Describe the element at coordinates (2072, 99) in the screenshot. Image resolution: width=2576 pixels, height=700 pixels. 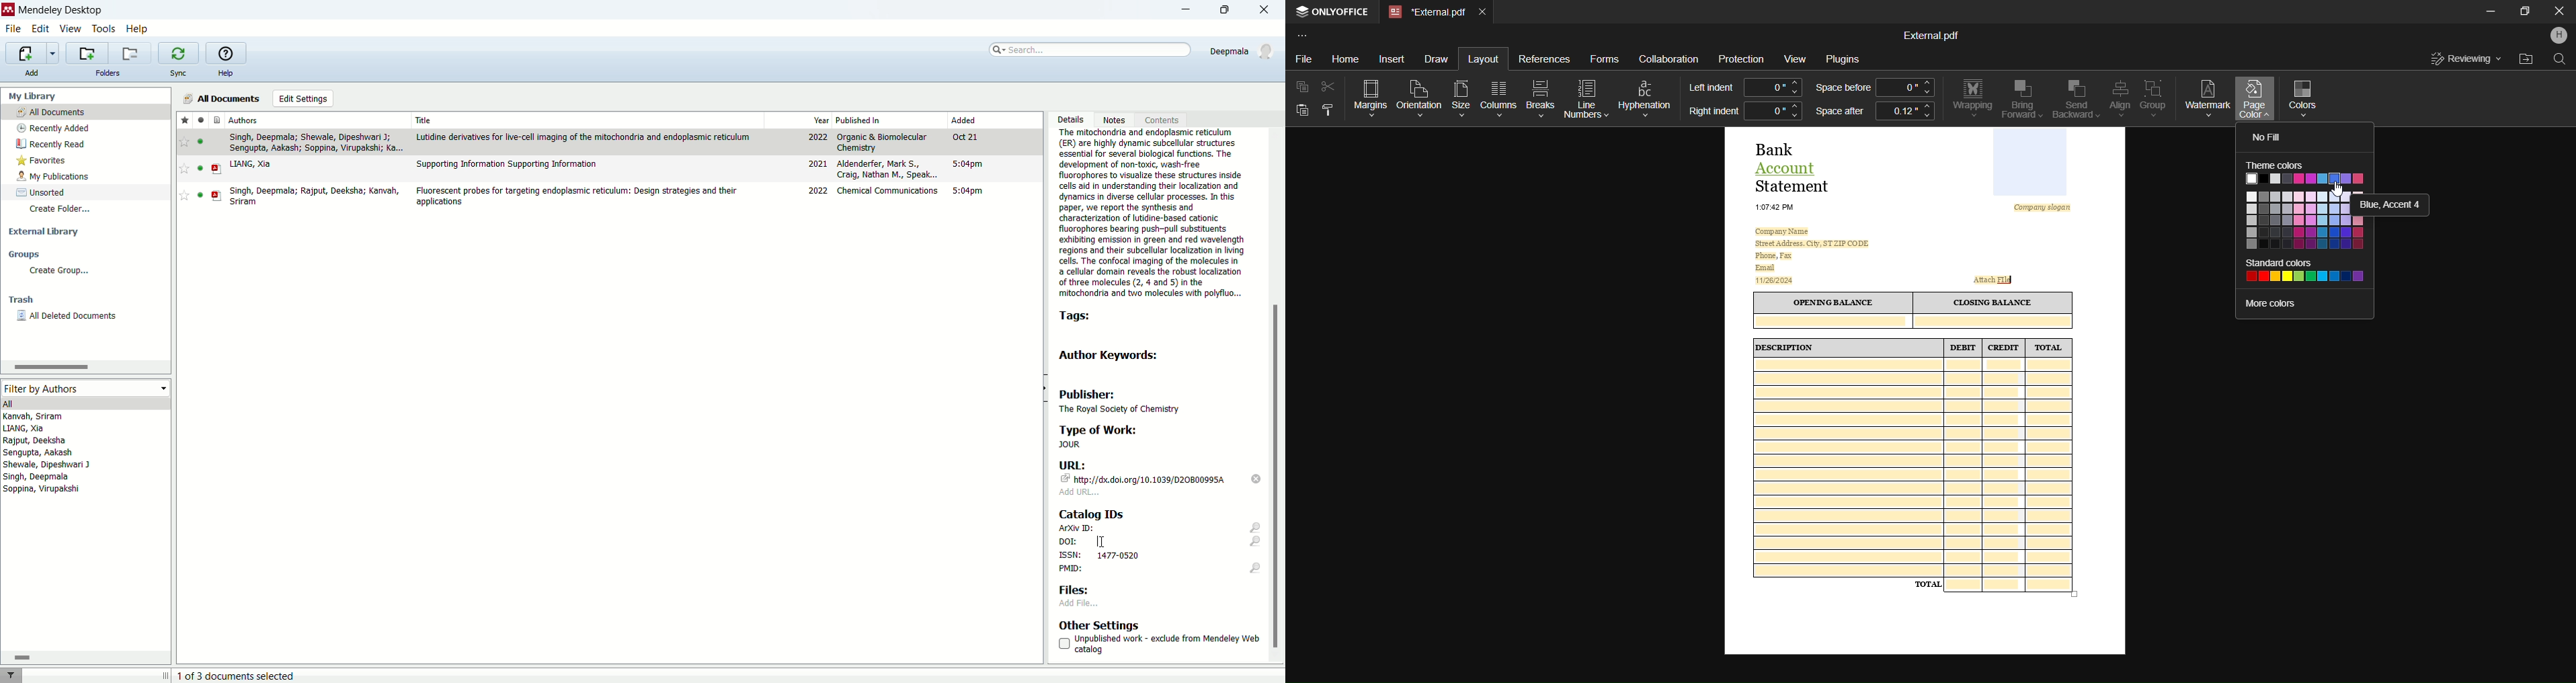
I see `Send Backward` at that location.